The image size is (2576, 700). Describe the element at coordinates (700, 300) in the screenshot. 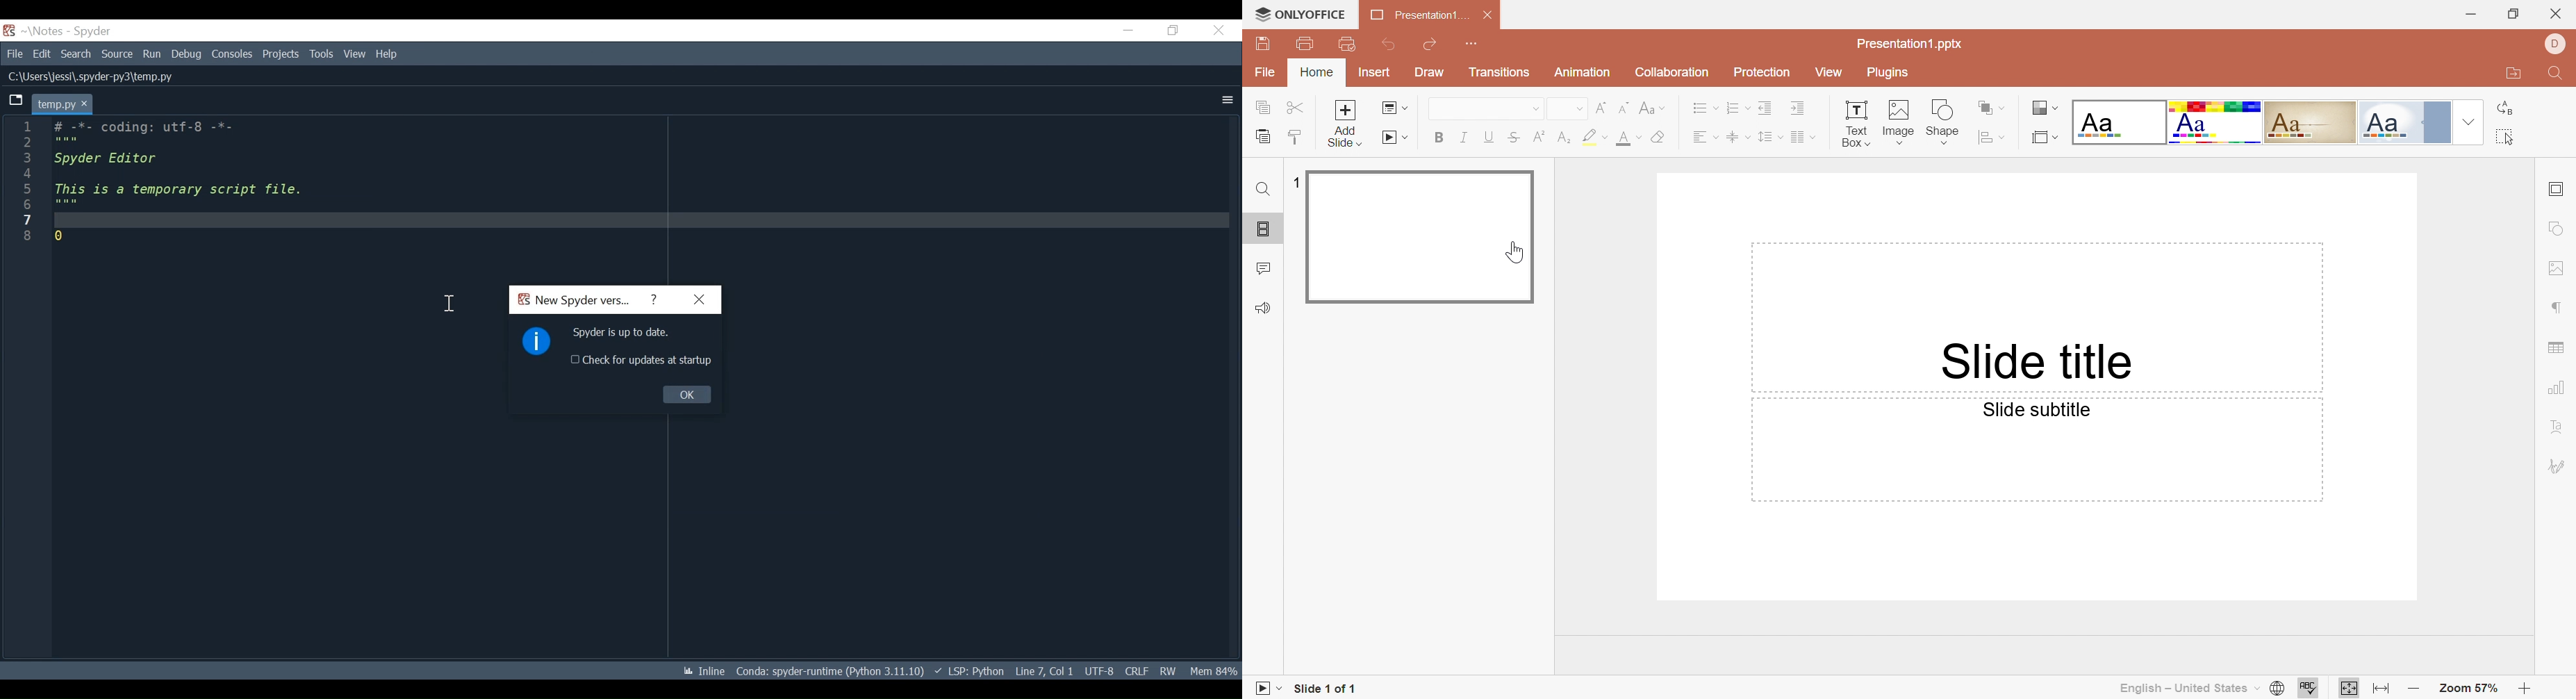

I see `Close` at that location.